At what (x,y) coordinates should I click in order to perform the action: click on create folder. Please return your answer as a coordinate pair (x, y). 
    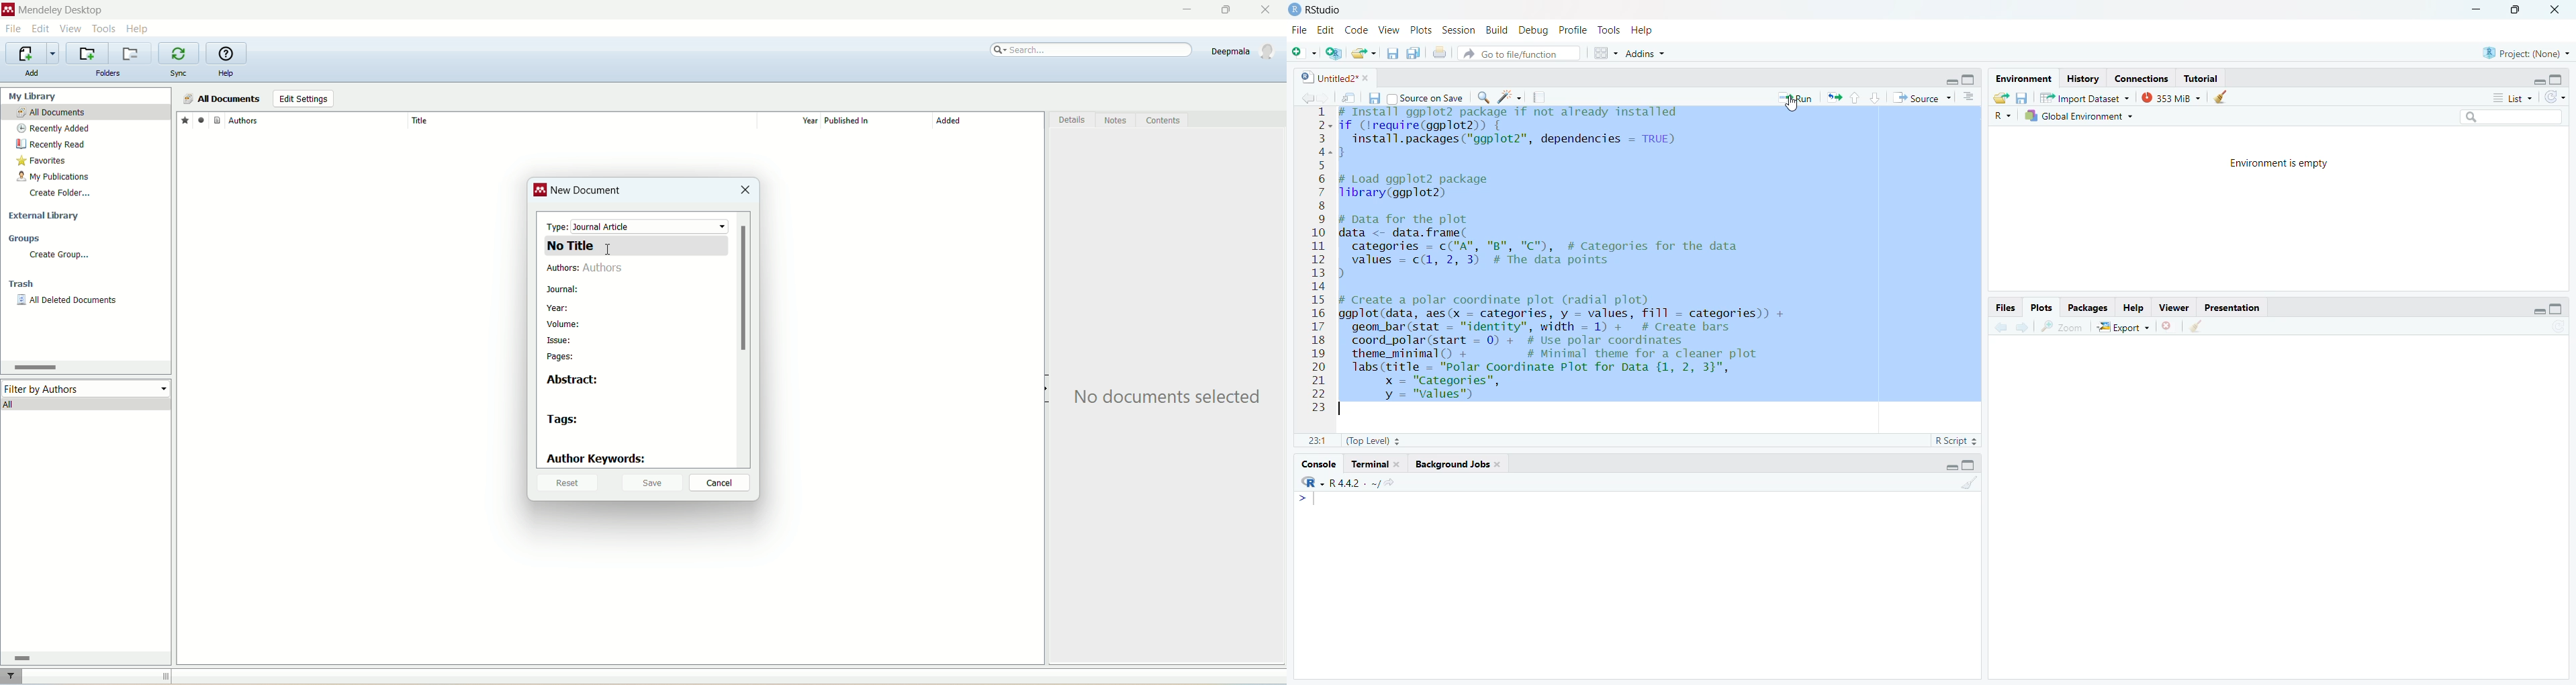
    Looking at the image, I should click on (60, 192).